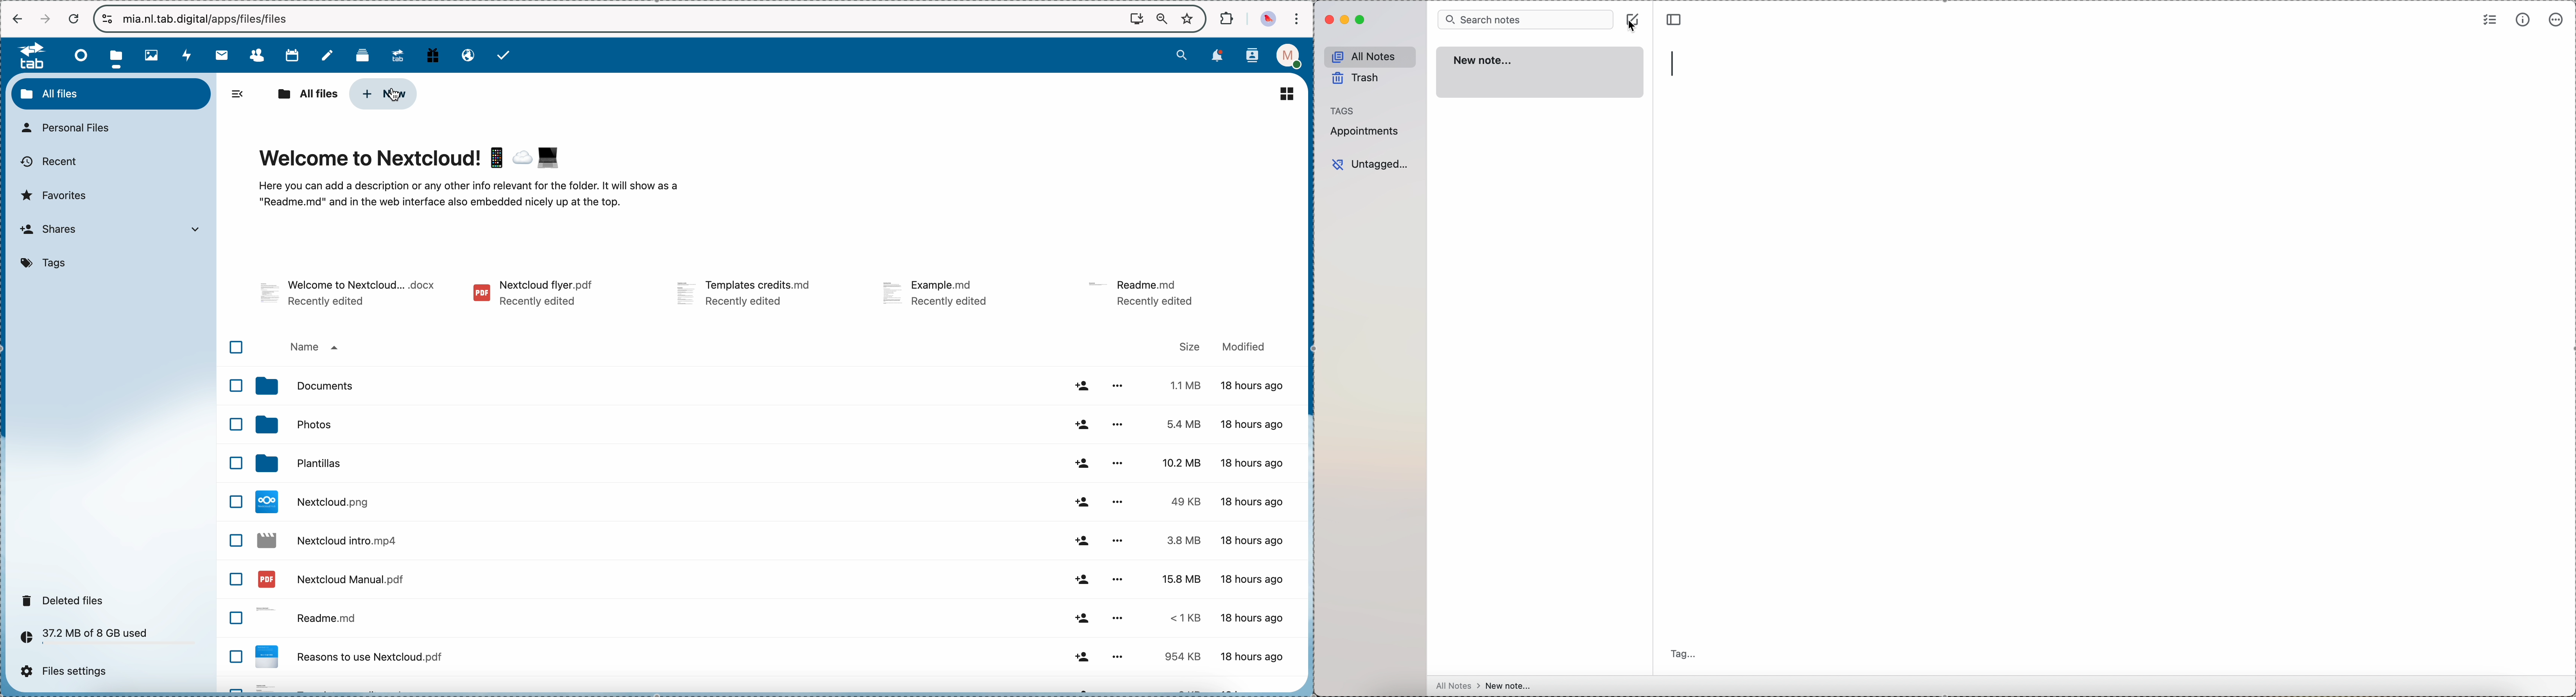 Image resolution: width=2576 pixels, height=700 pixels. I want to click on navigate foward, so click(45, 19).